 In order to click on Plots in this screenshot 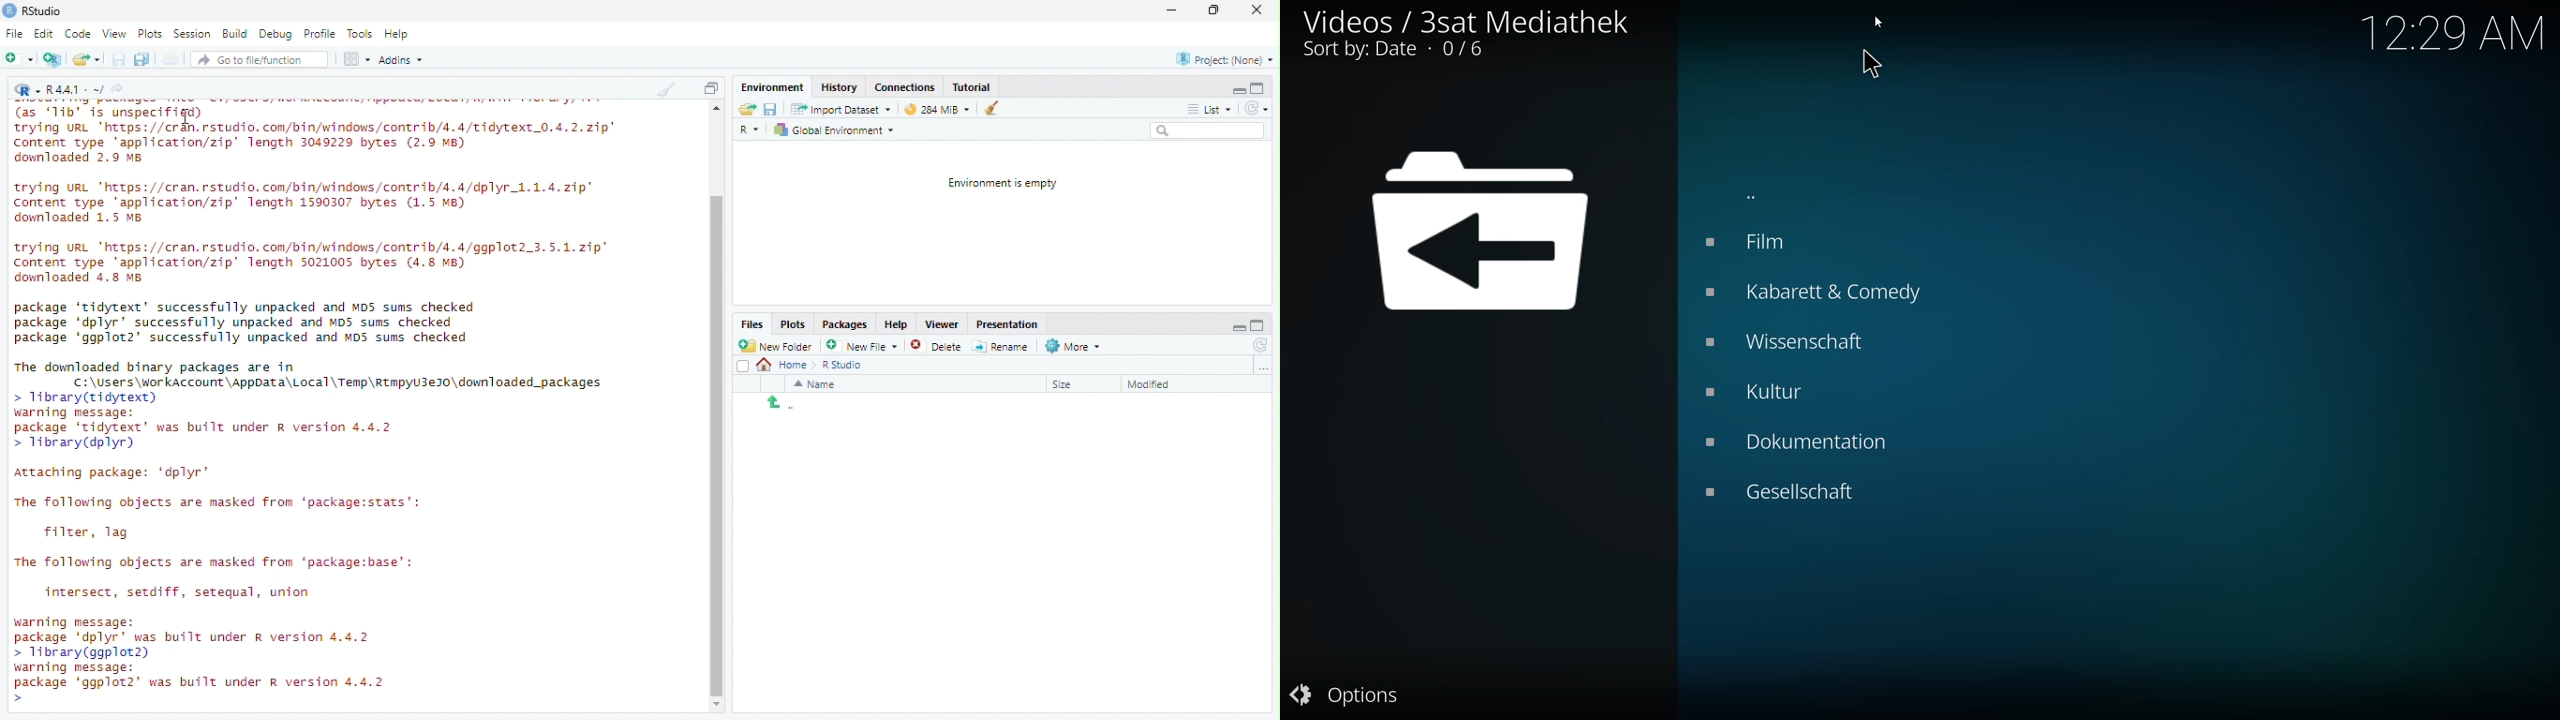, I will do `click(149, 34)`.